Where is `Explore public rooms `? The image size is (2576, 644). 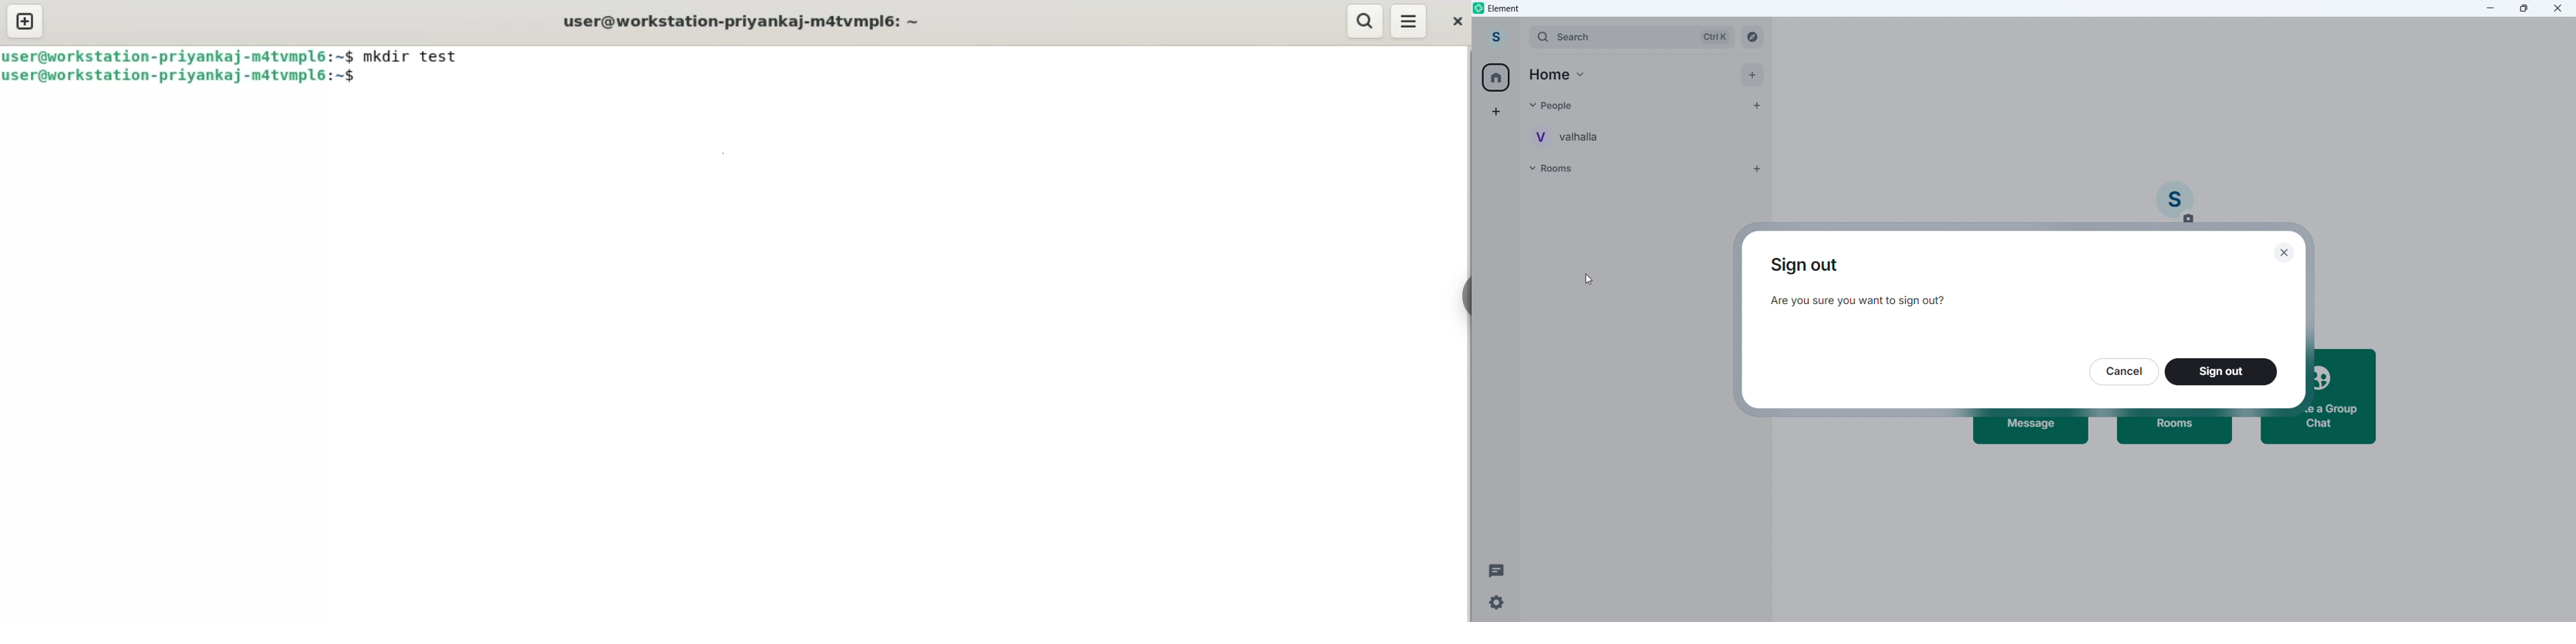
Explore public rooms  is located at coordinates (2175, 435).